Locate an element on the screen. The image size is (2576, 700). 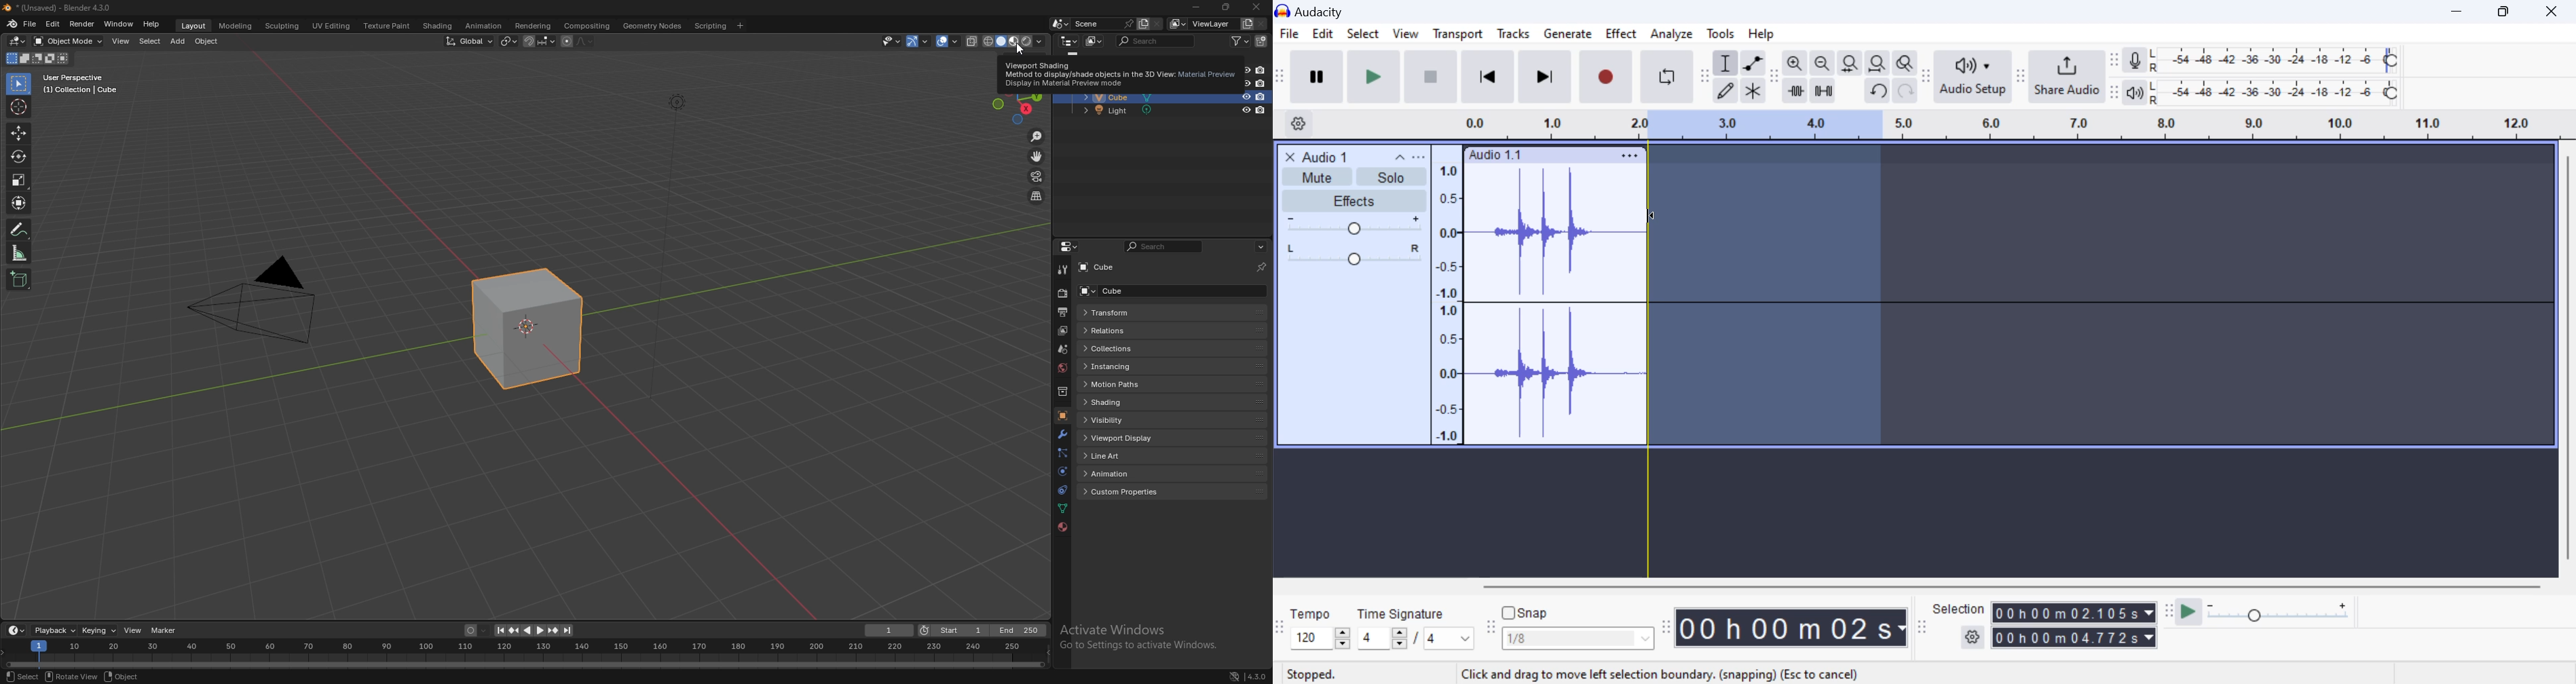
Change position of respective level is located at coordinates (2115, 76).